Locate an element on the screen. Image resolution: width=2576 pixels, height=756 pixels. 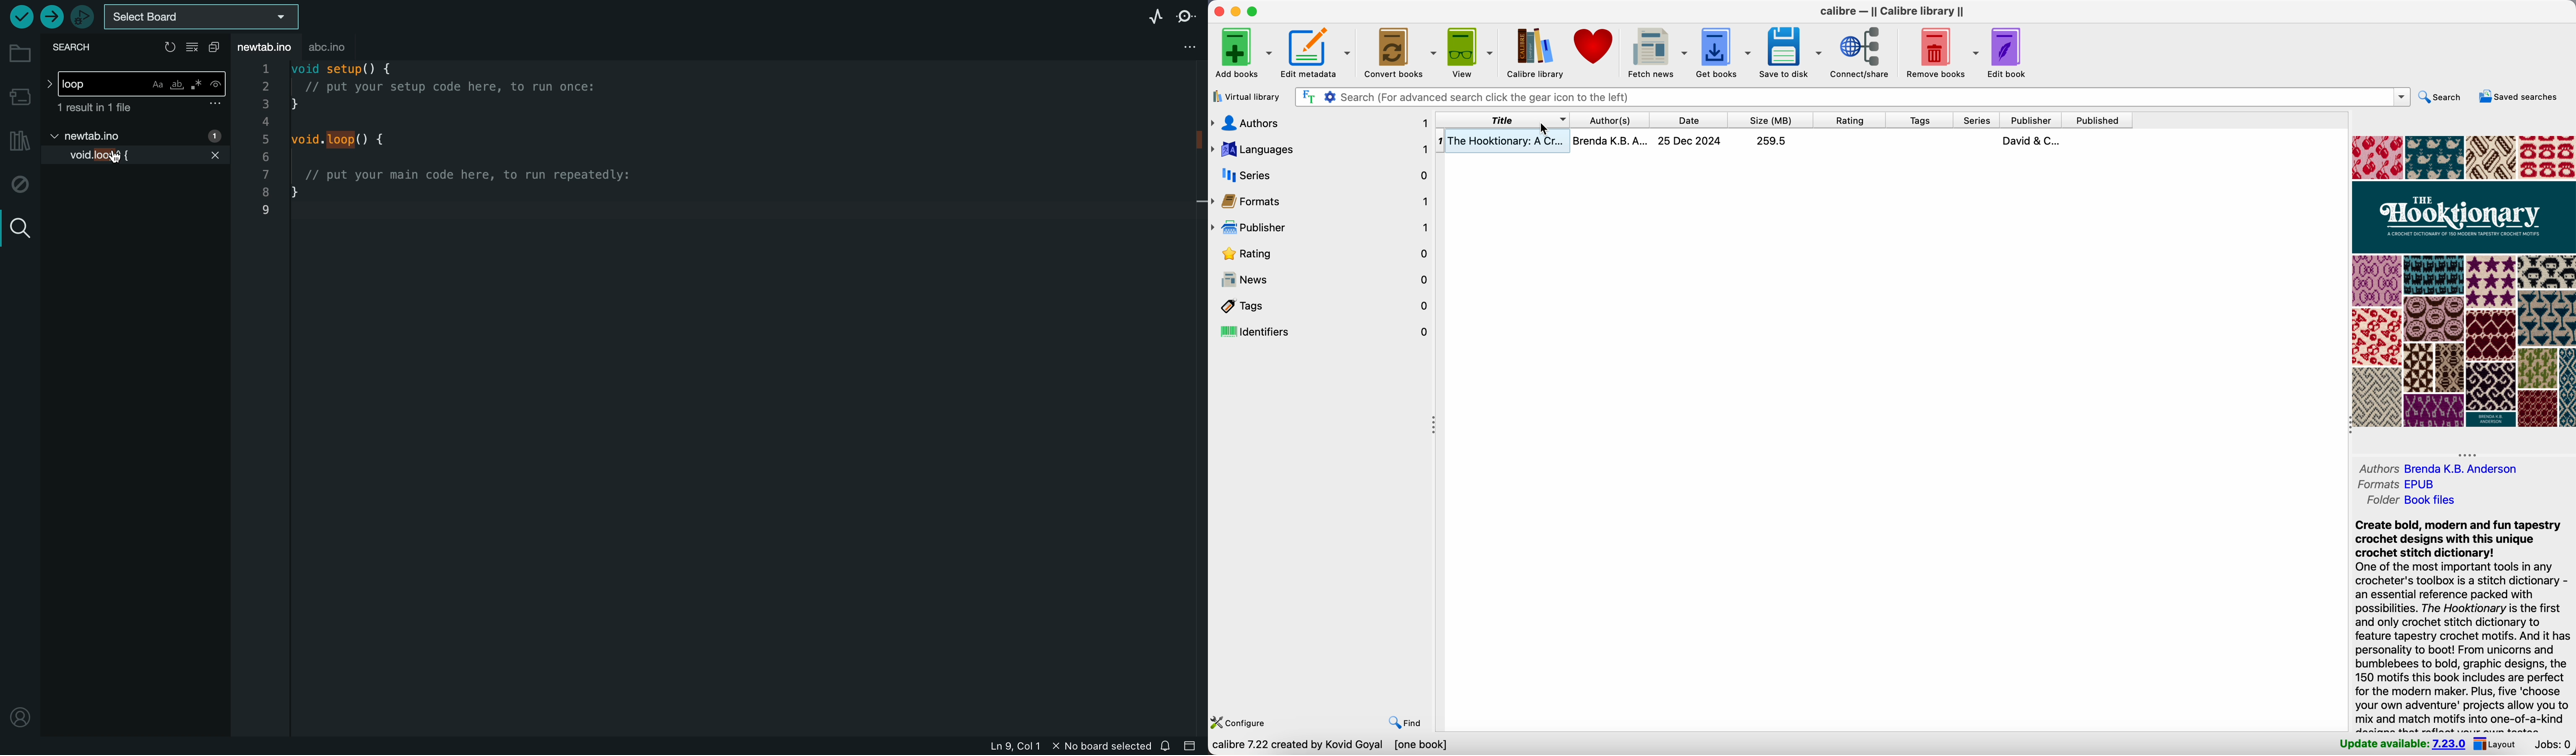
edit book is located at coordinates (2009, 53).